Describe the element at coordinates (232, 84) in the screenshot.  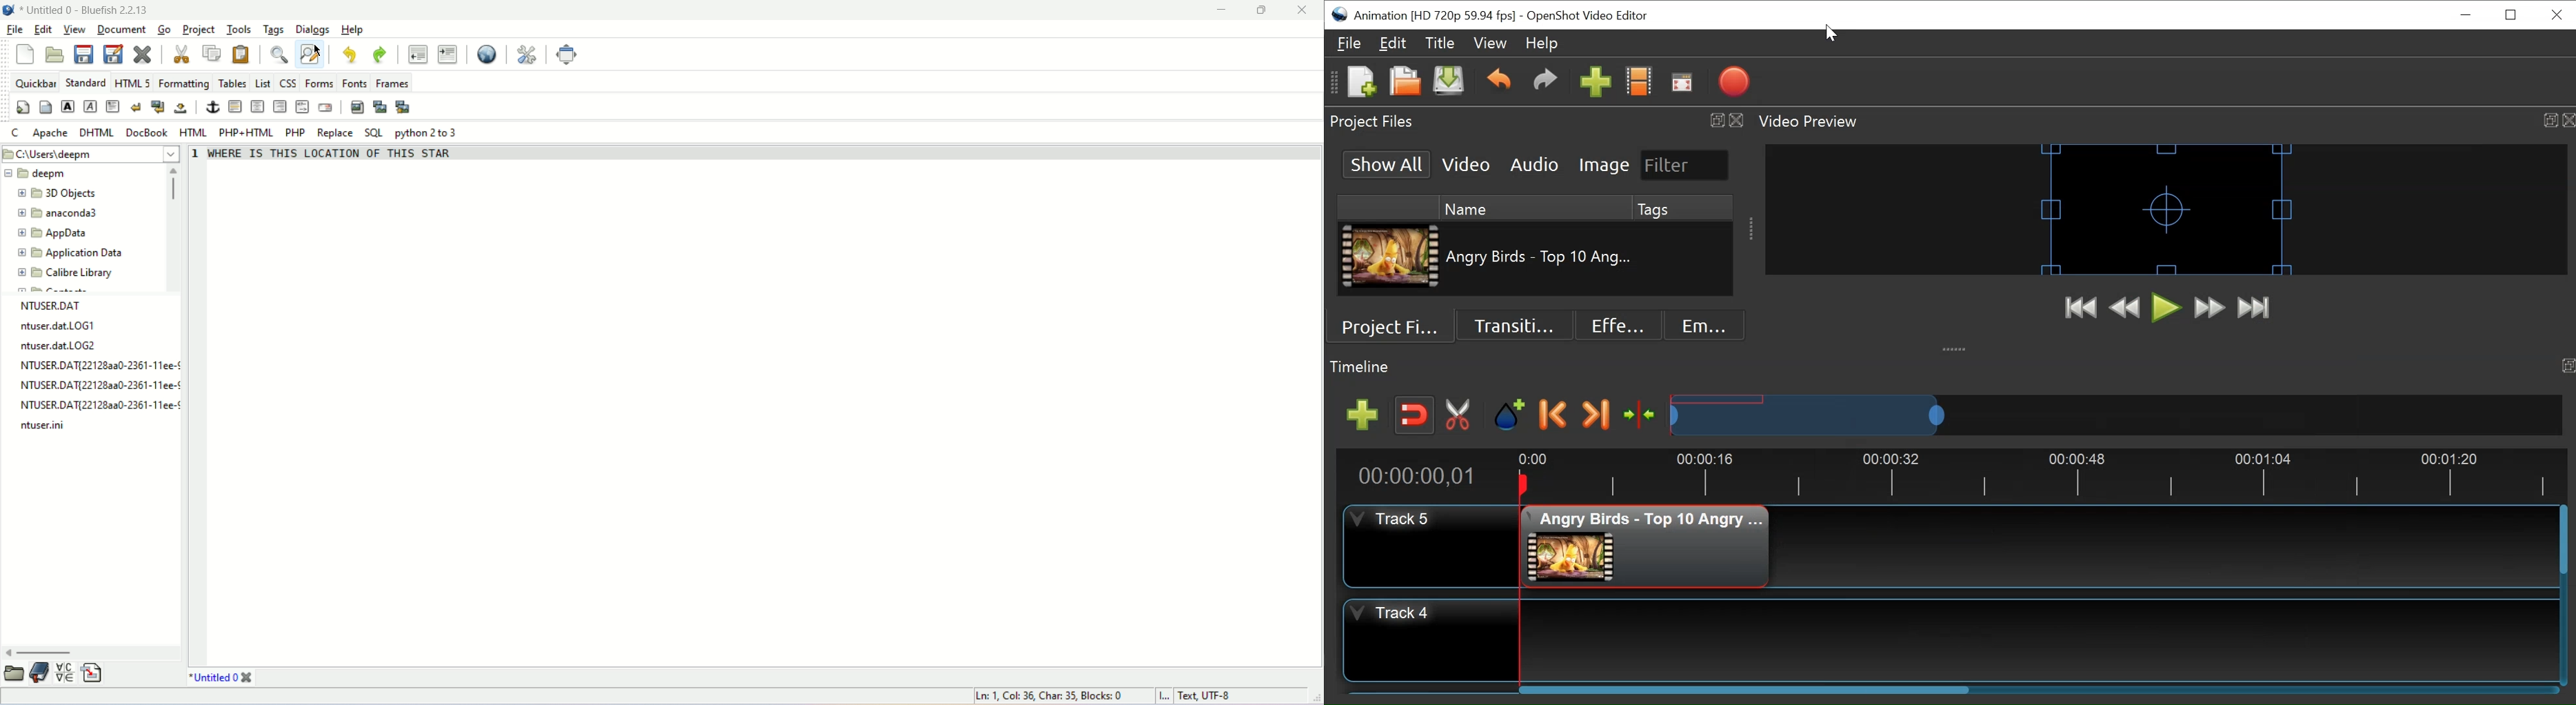
I see `tables` at that location.